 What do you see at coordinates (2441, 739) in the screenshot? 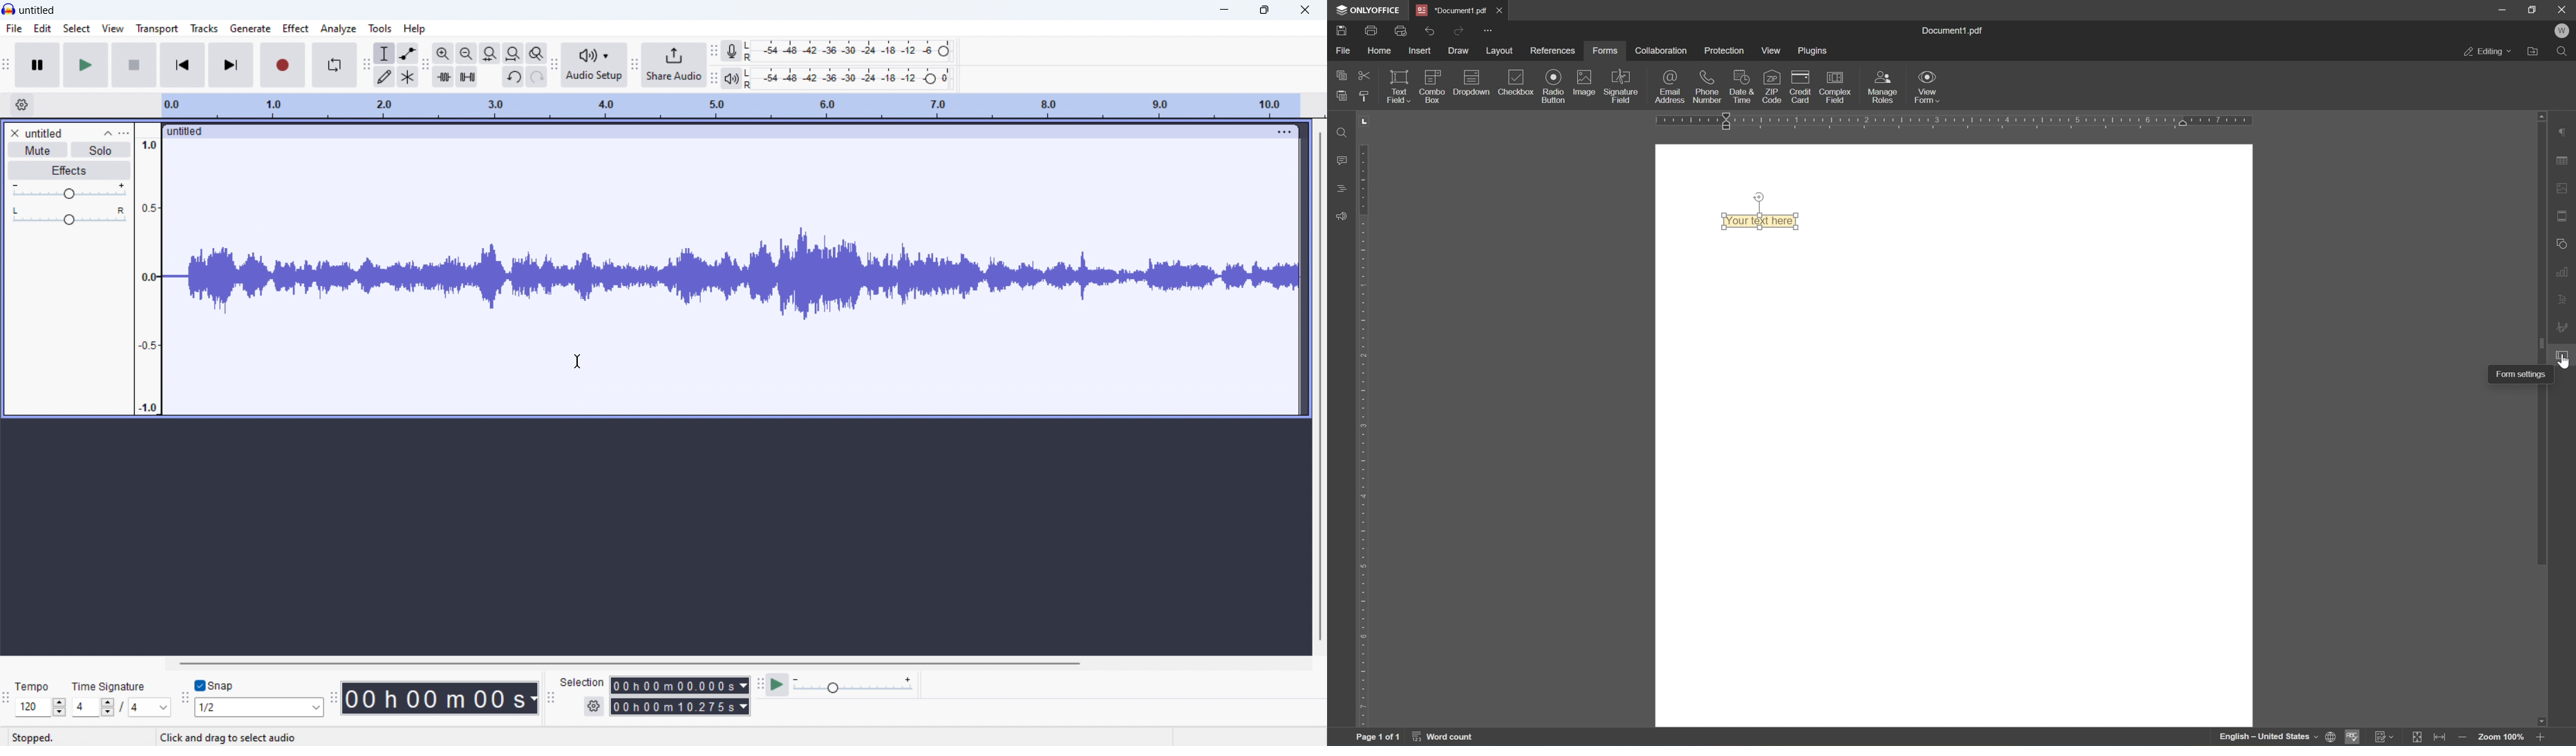
I see `fit to width` at bounding box center [2441, 739].